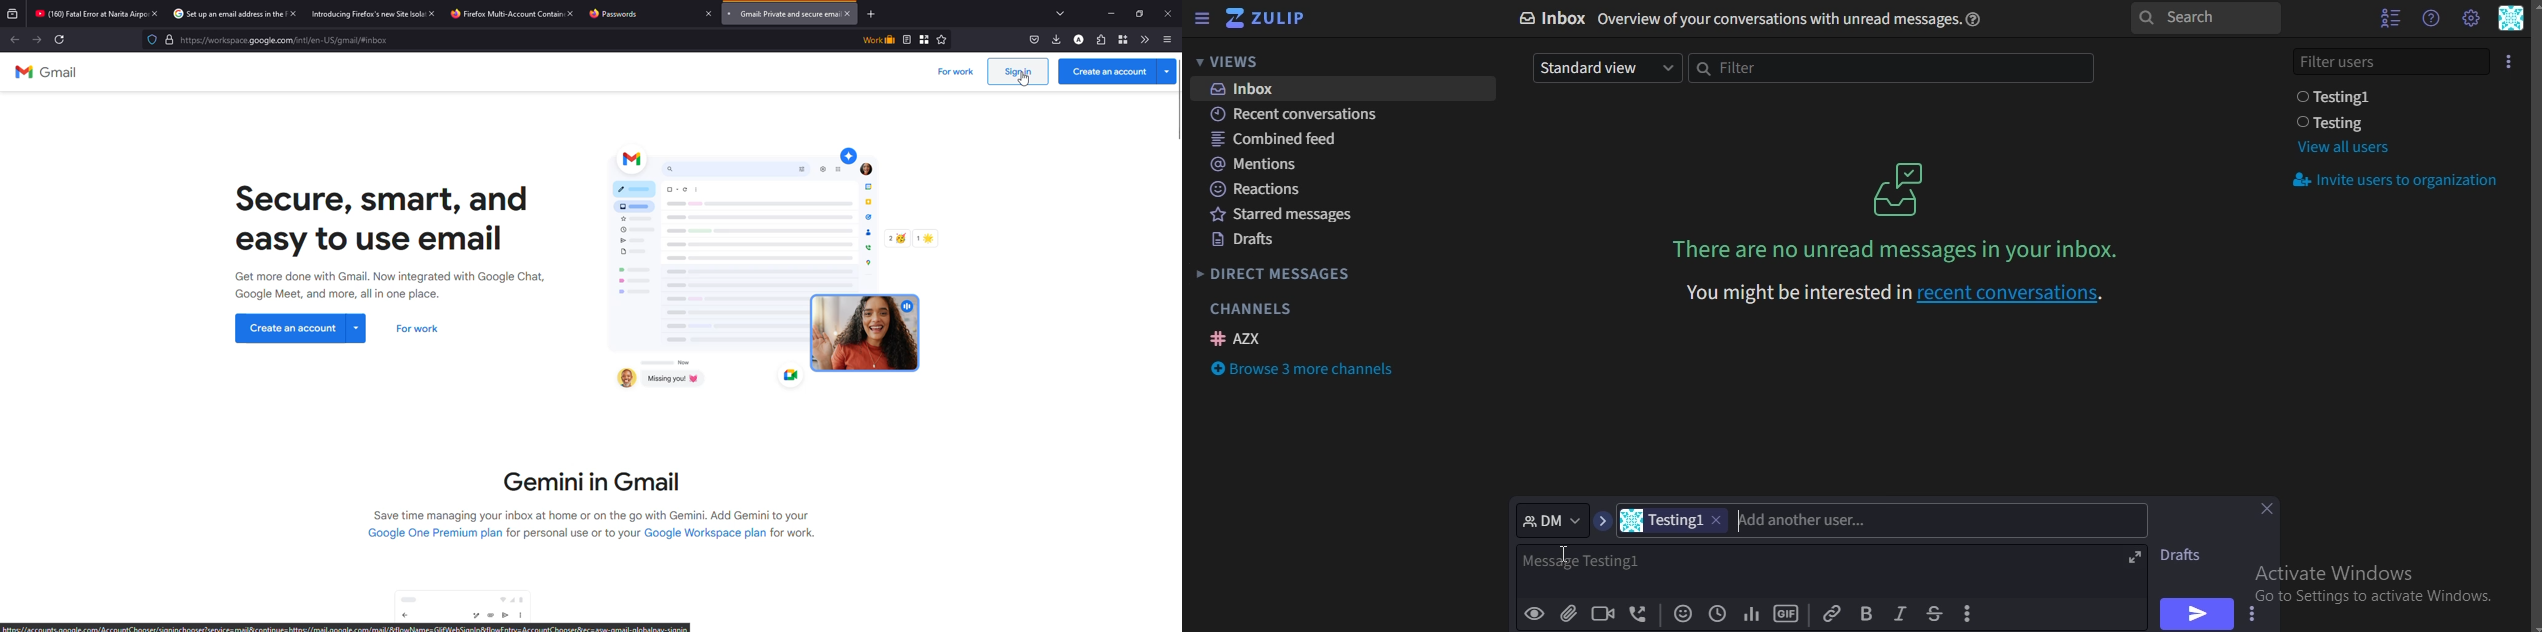  Describe the element at coordinates (1061, 12) in the screenshot. I see `tabs` at that location.